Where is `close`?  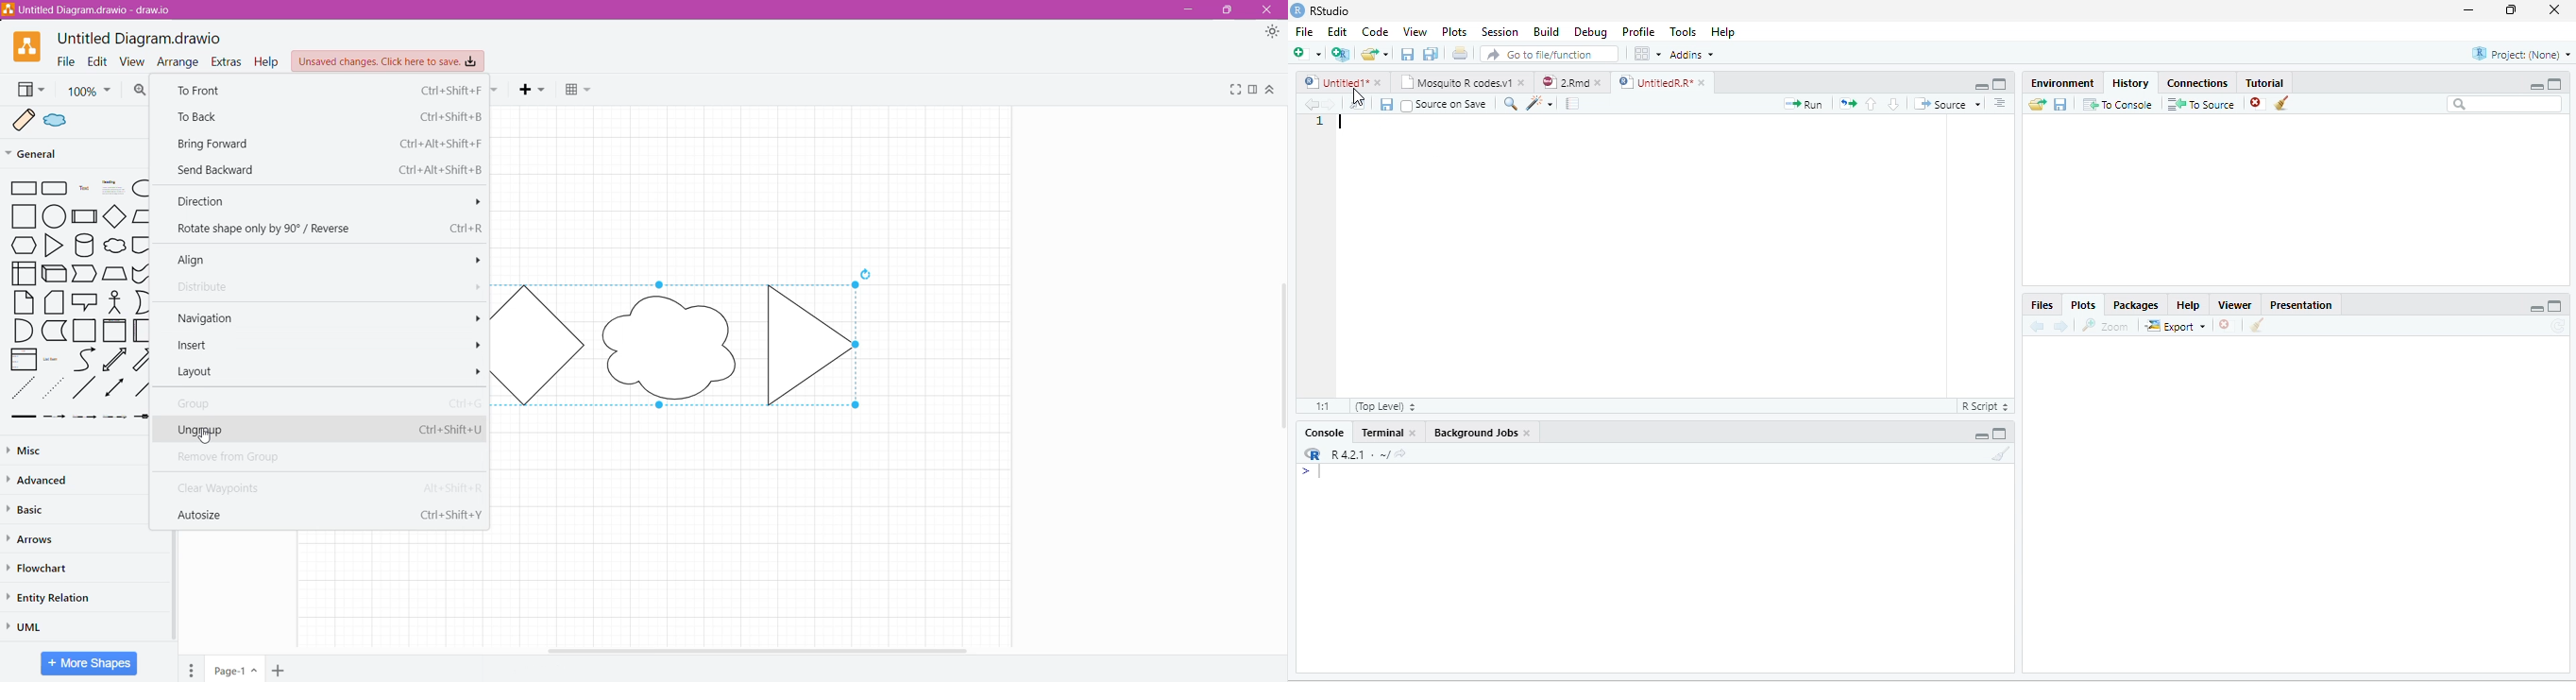 close is located at coordinates (1378, 82).